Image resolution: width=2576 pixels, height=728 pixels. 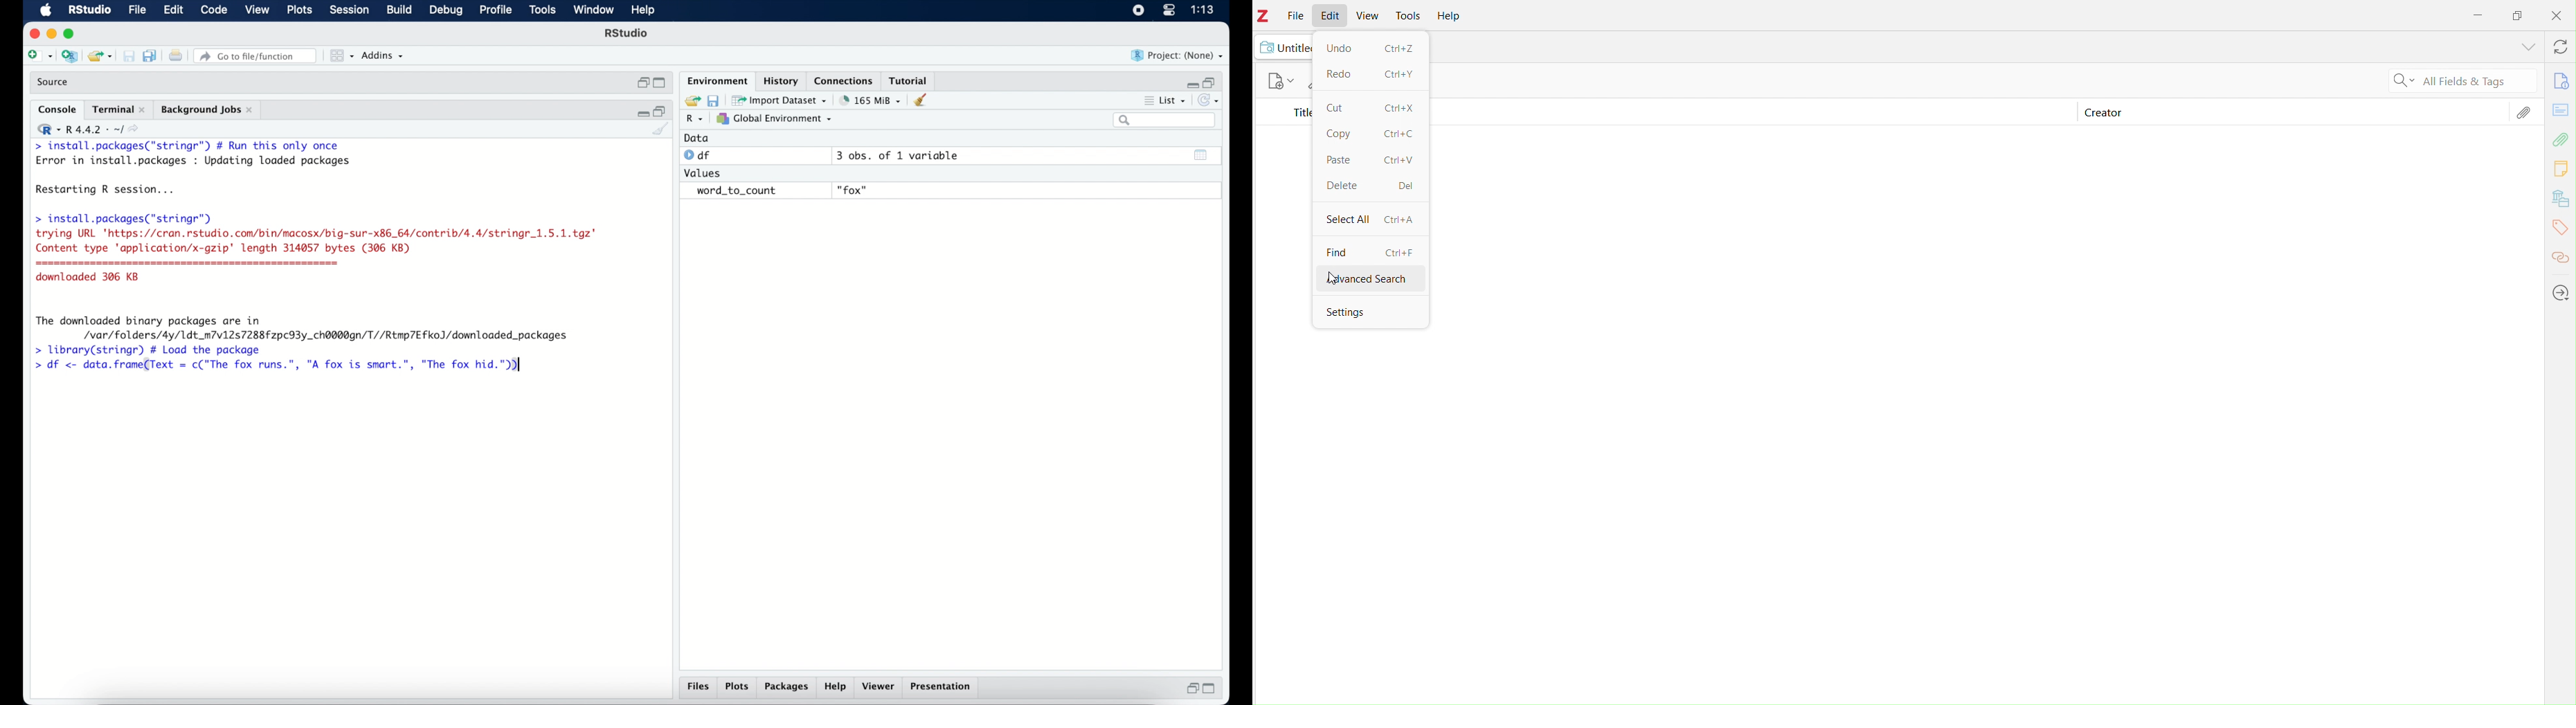 What do you see at coordinates (108, 191) in the screenshot?
I see `Restarting R session...` at bounding box center [108, 191].